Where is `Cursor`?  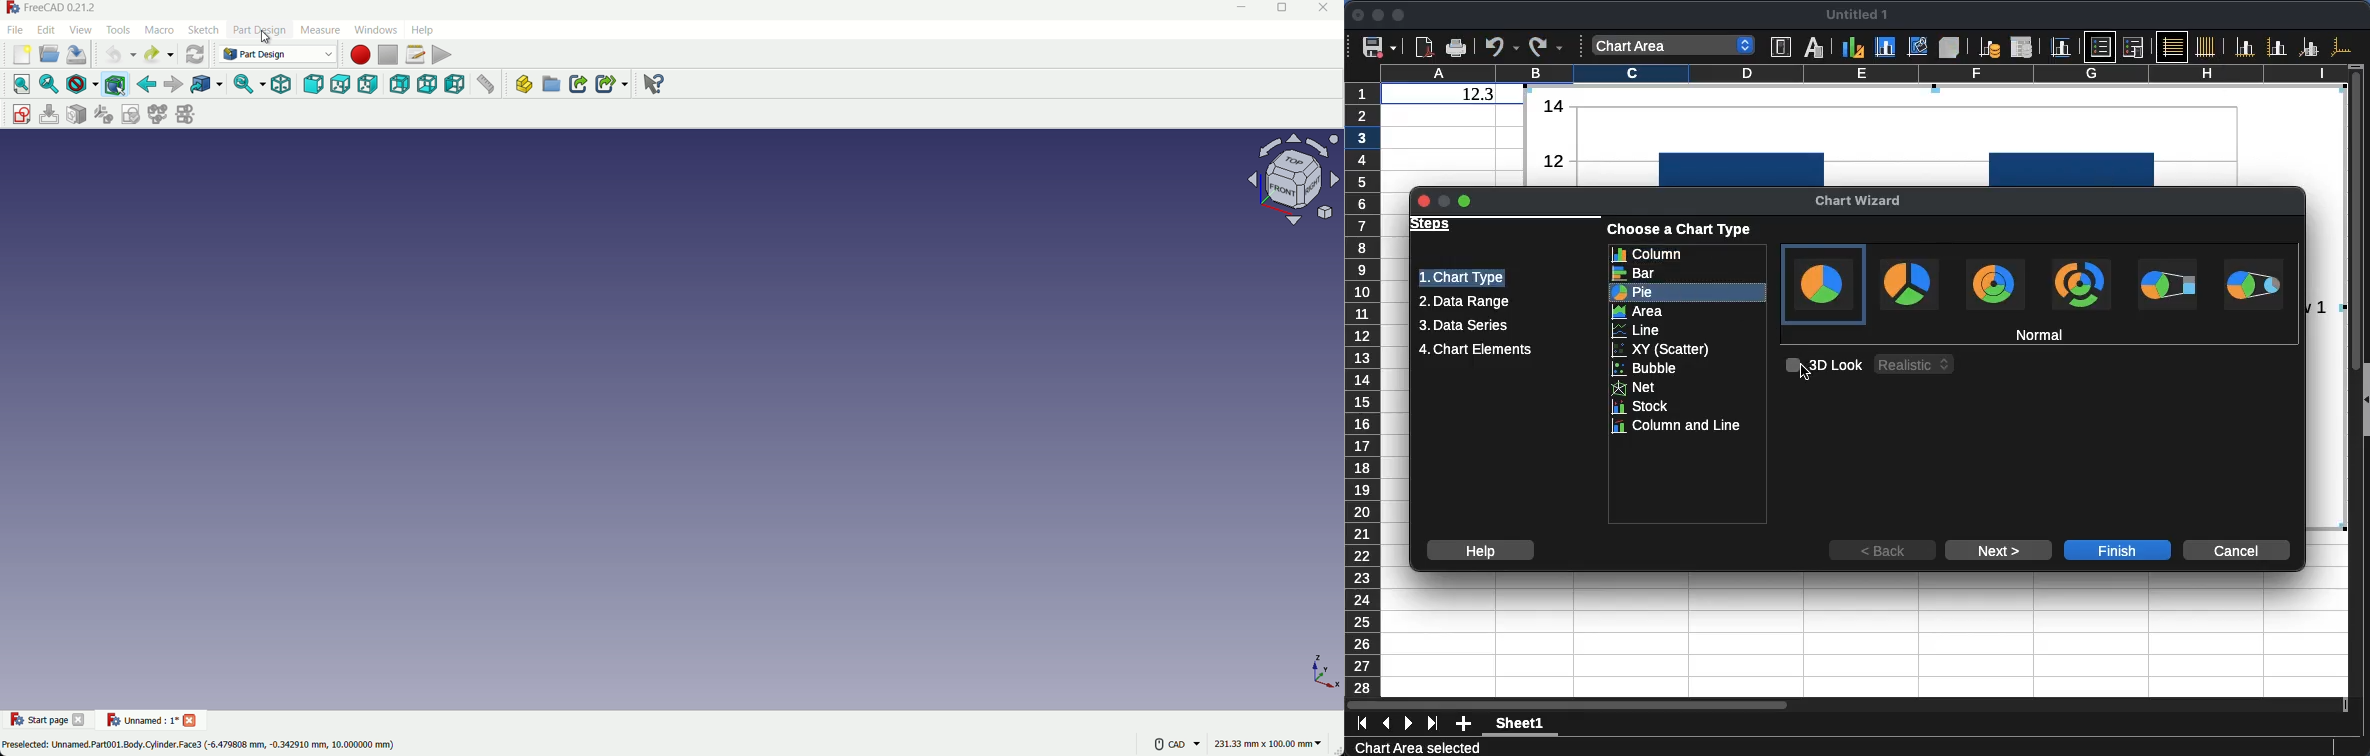 Cursor is located at coordinates (1805, 371).